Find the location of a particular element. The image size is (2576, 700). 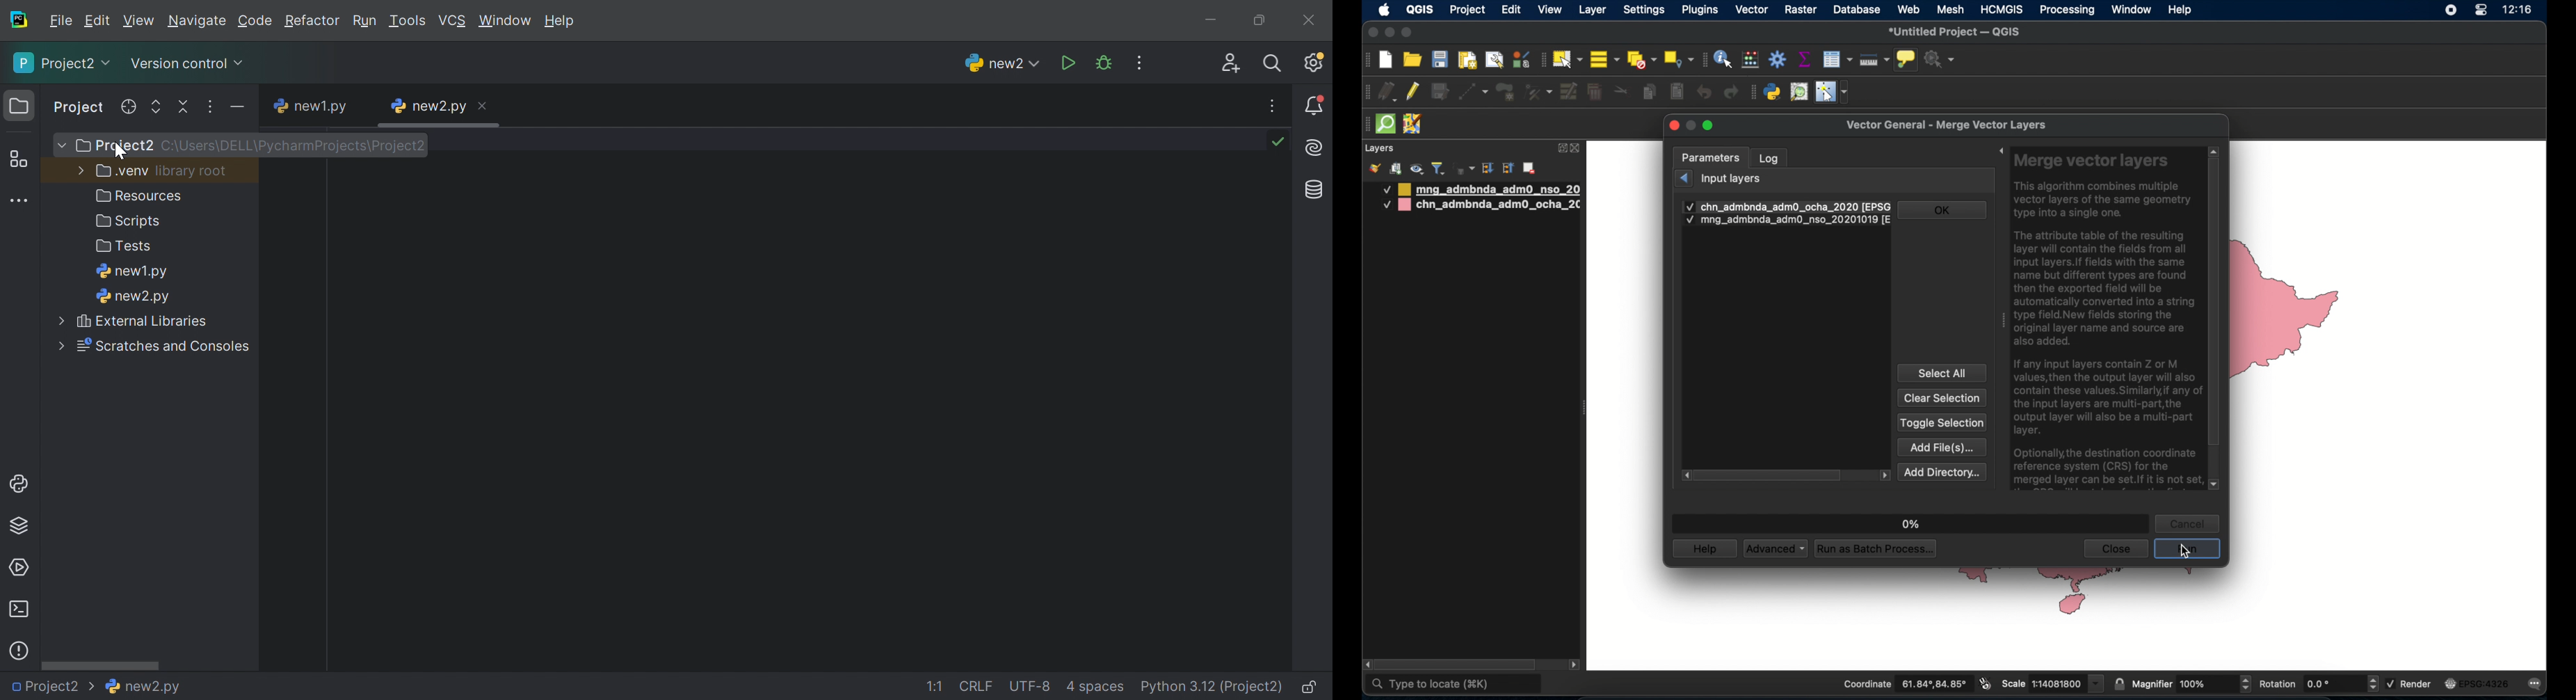

Database is located at coordinates (1312, 189).